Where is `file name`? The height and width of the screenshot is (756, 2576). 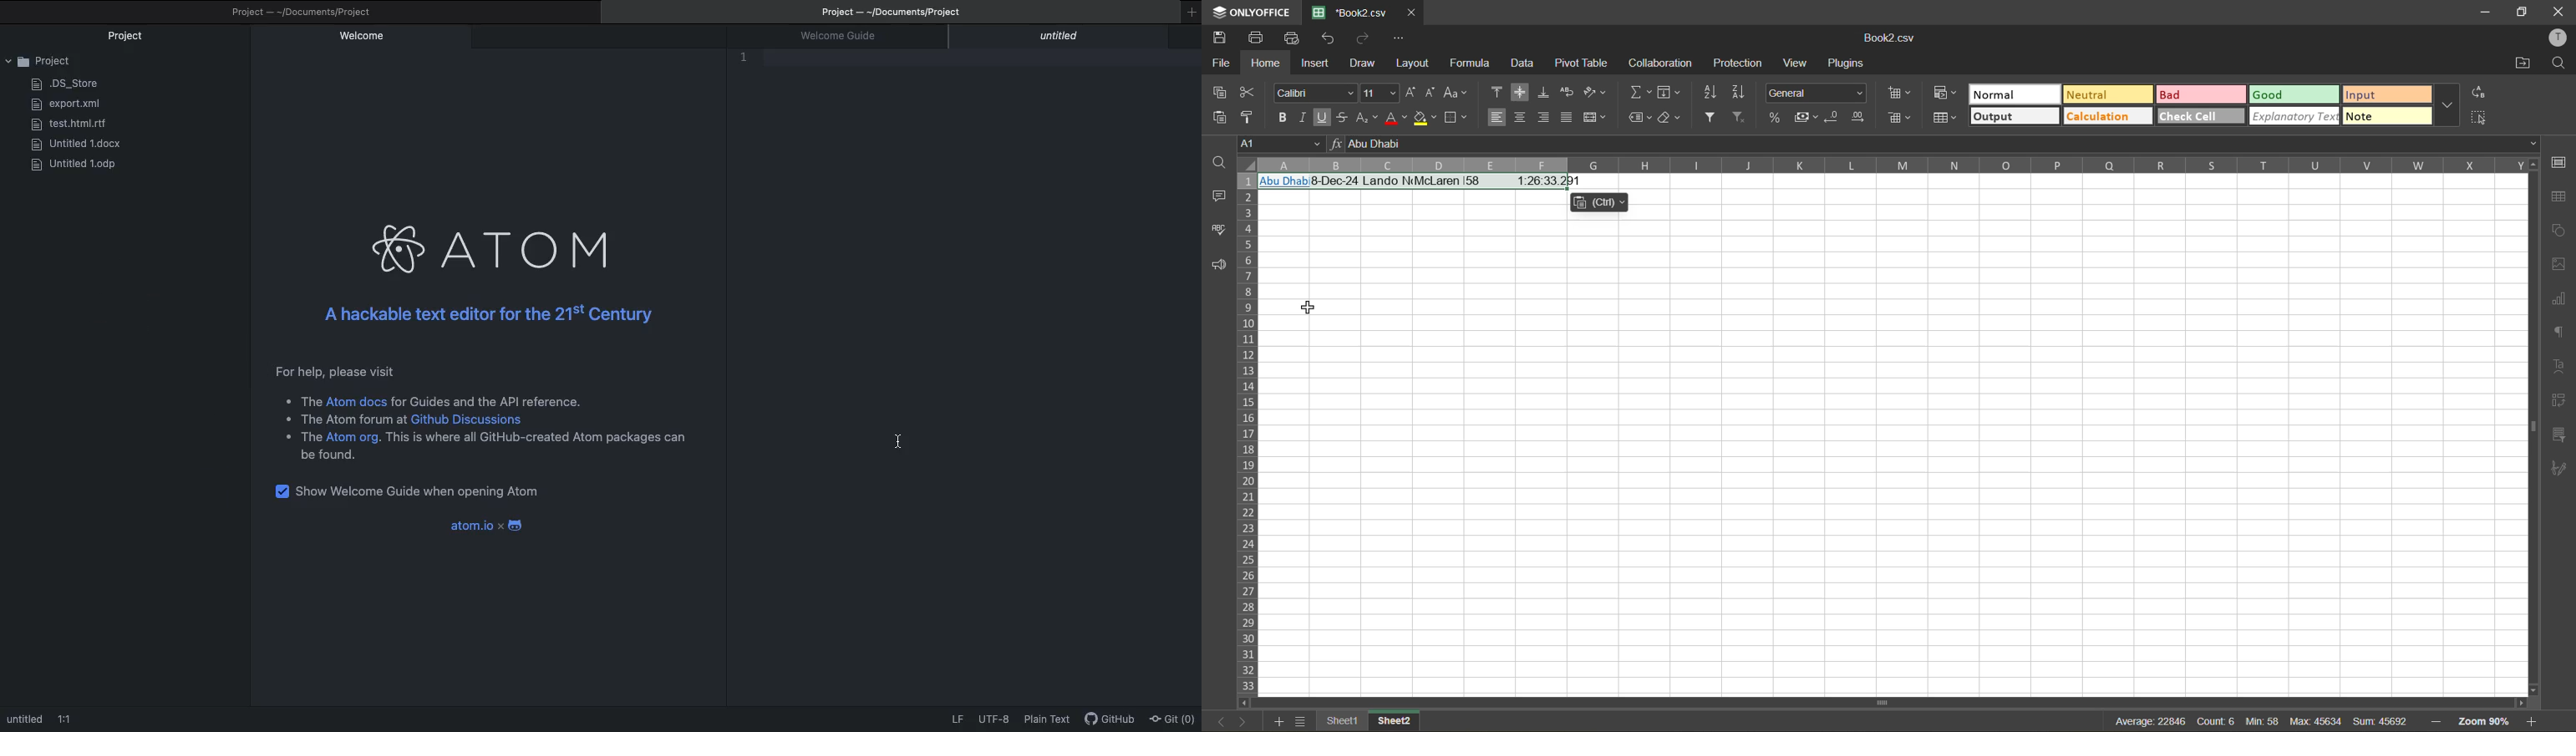 file name is located at coordinates (1893, 39).